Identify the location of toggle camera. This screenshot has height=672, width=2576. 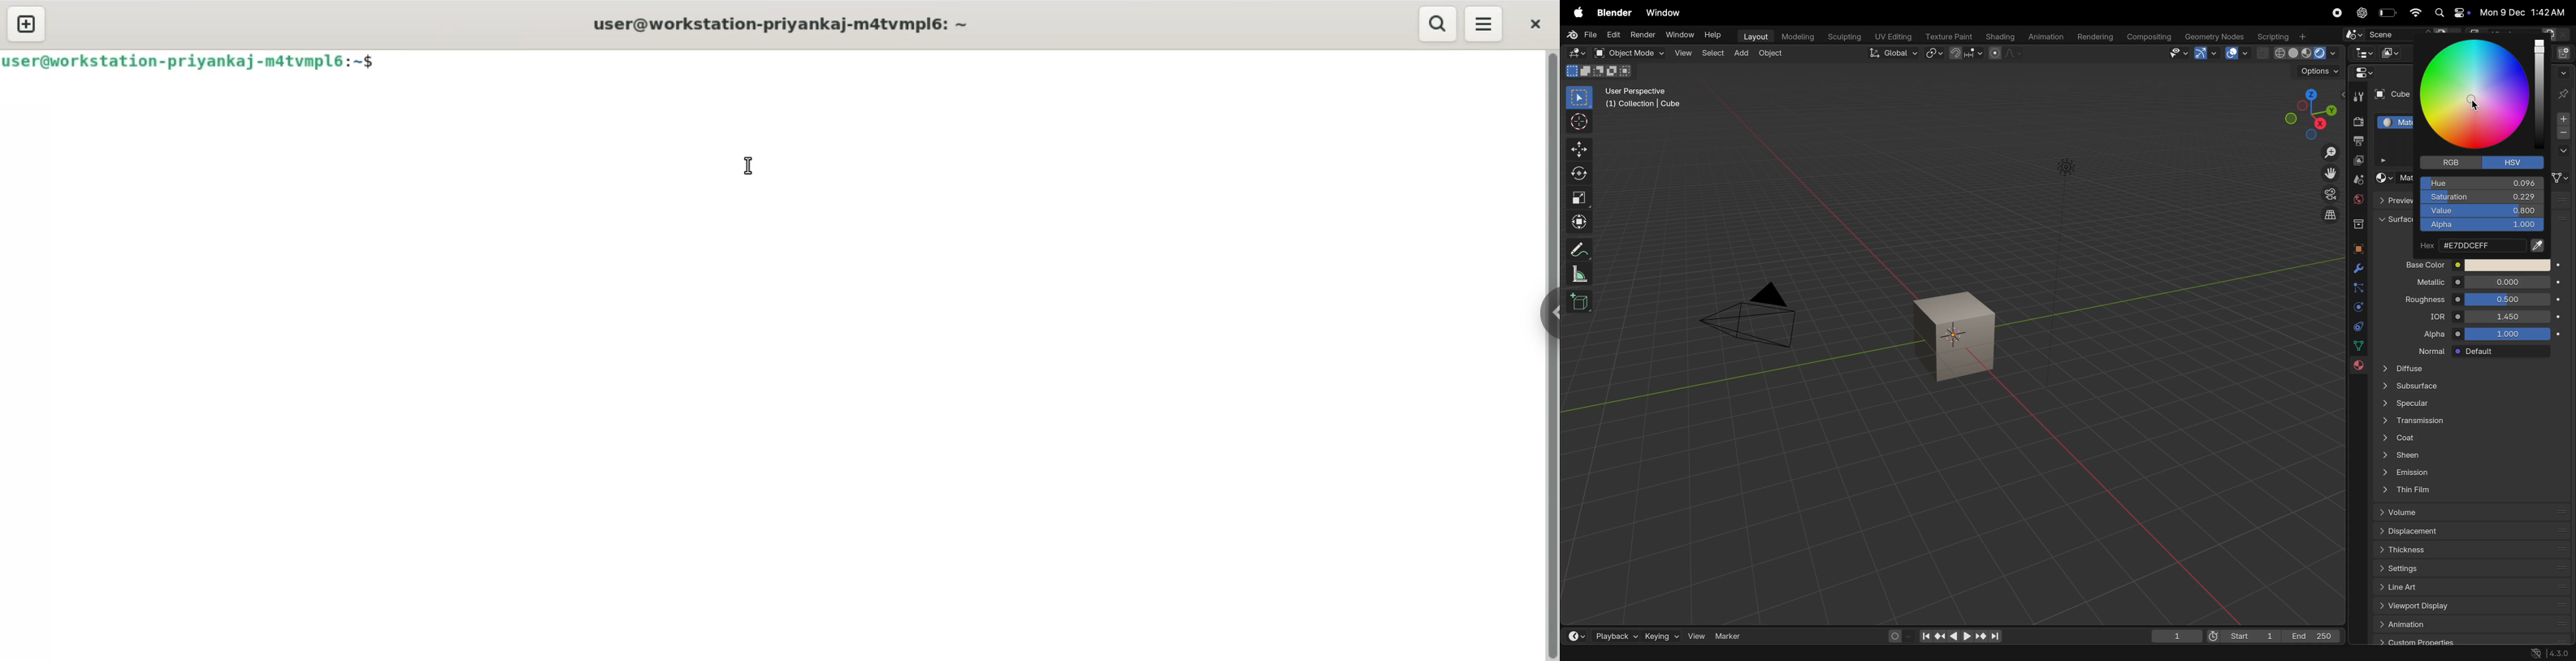
(2329, 194).